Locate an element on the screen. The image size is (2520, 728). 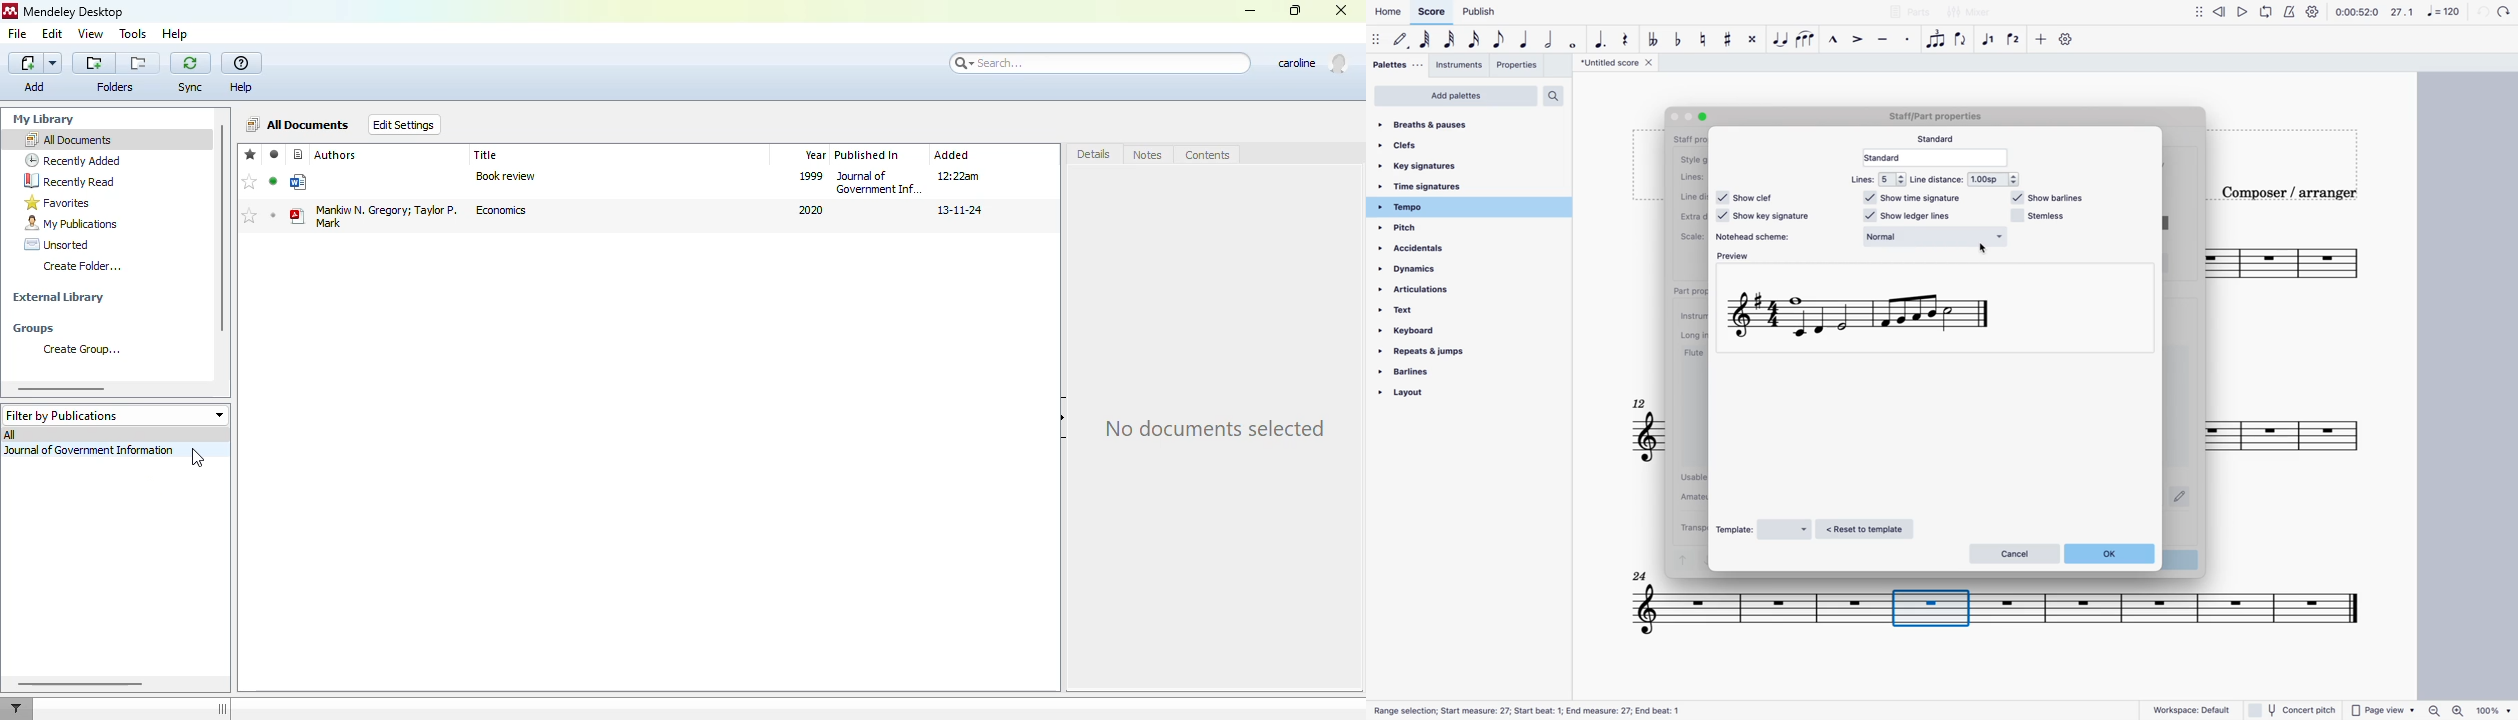
published in is located at coordinates (867, 155).